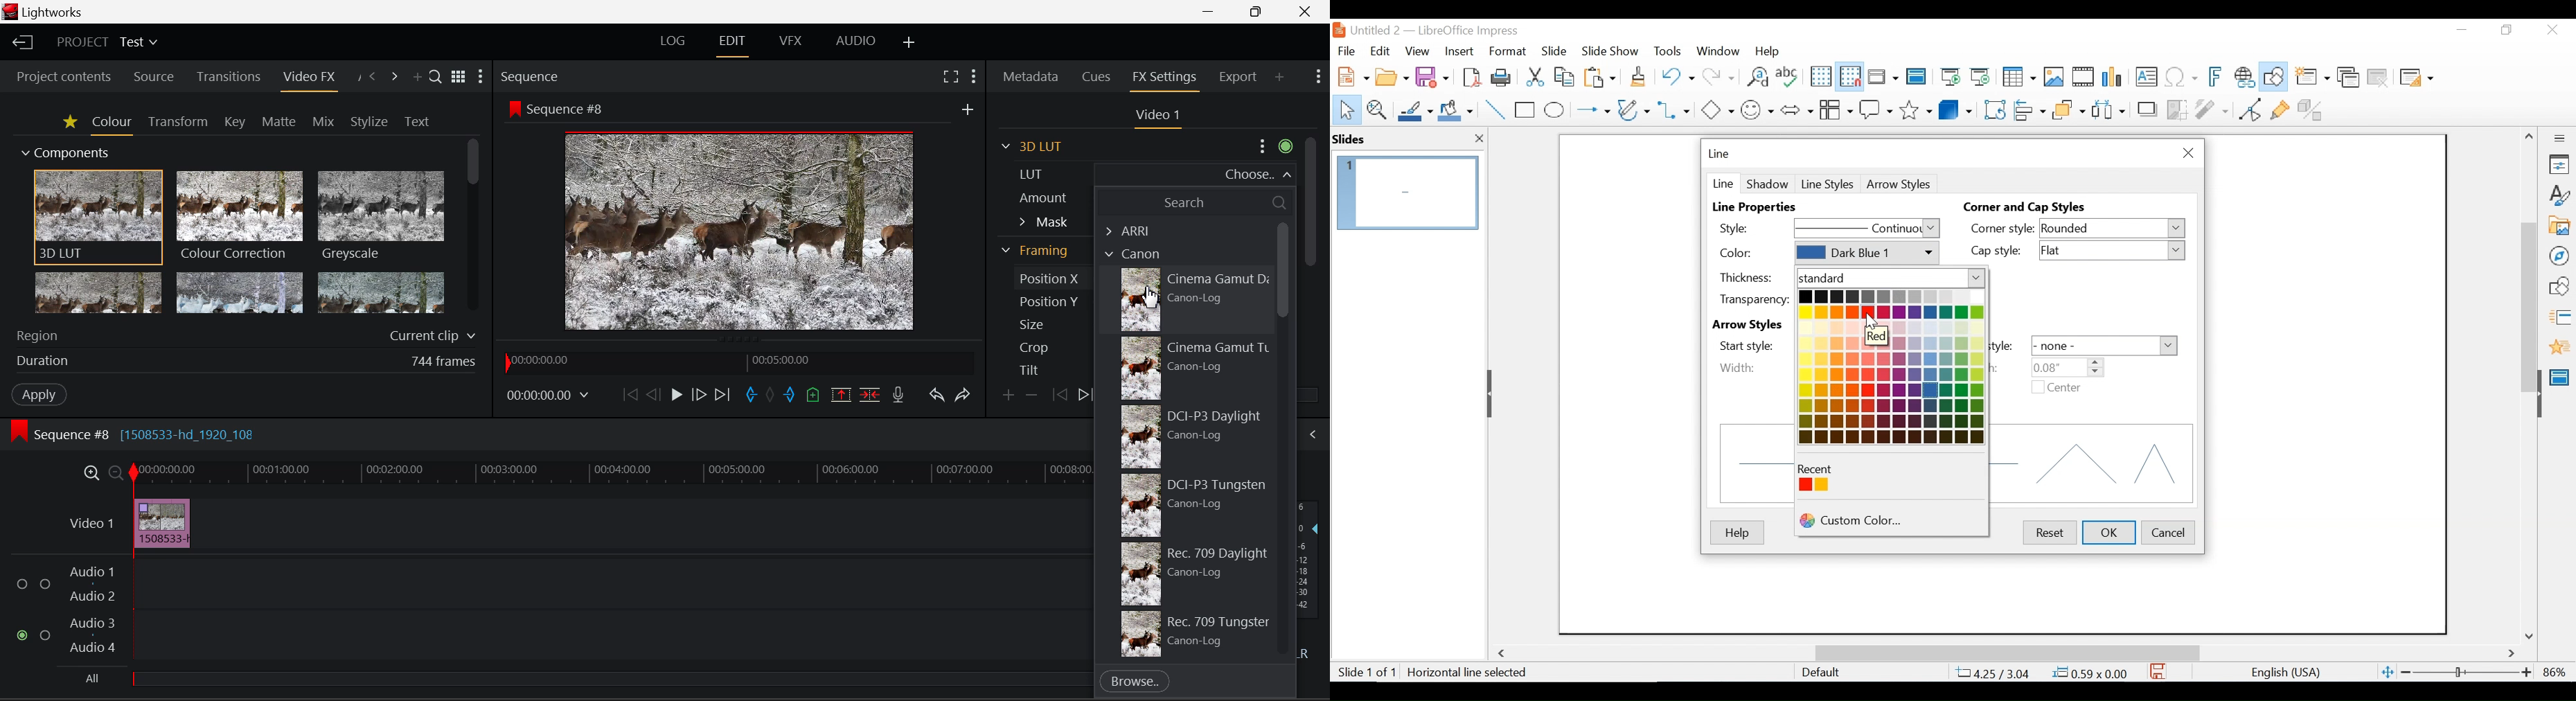 This screenshot has width=2576, height=728. I want to click on Block Arrows, so click(1796, 109).